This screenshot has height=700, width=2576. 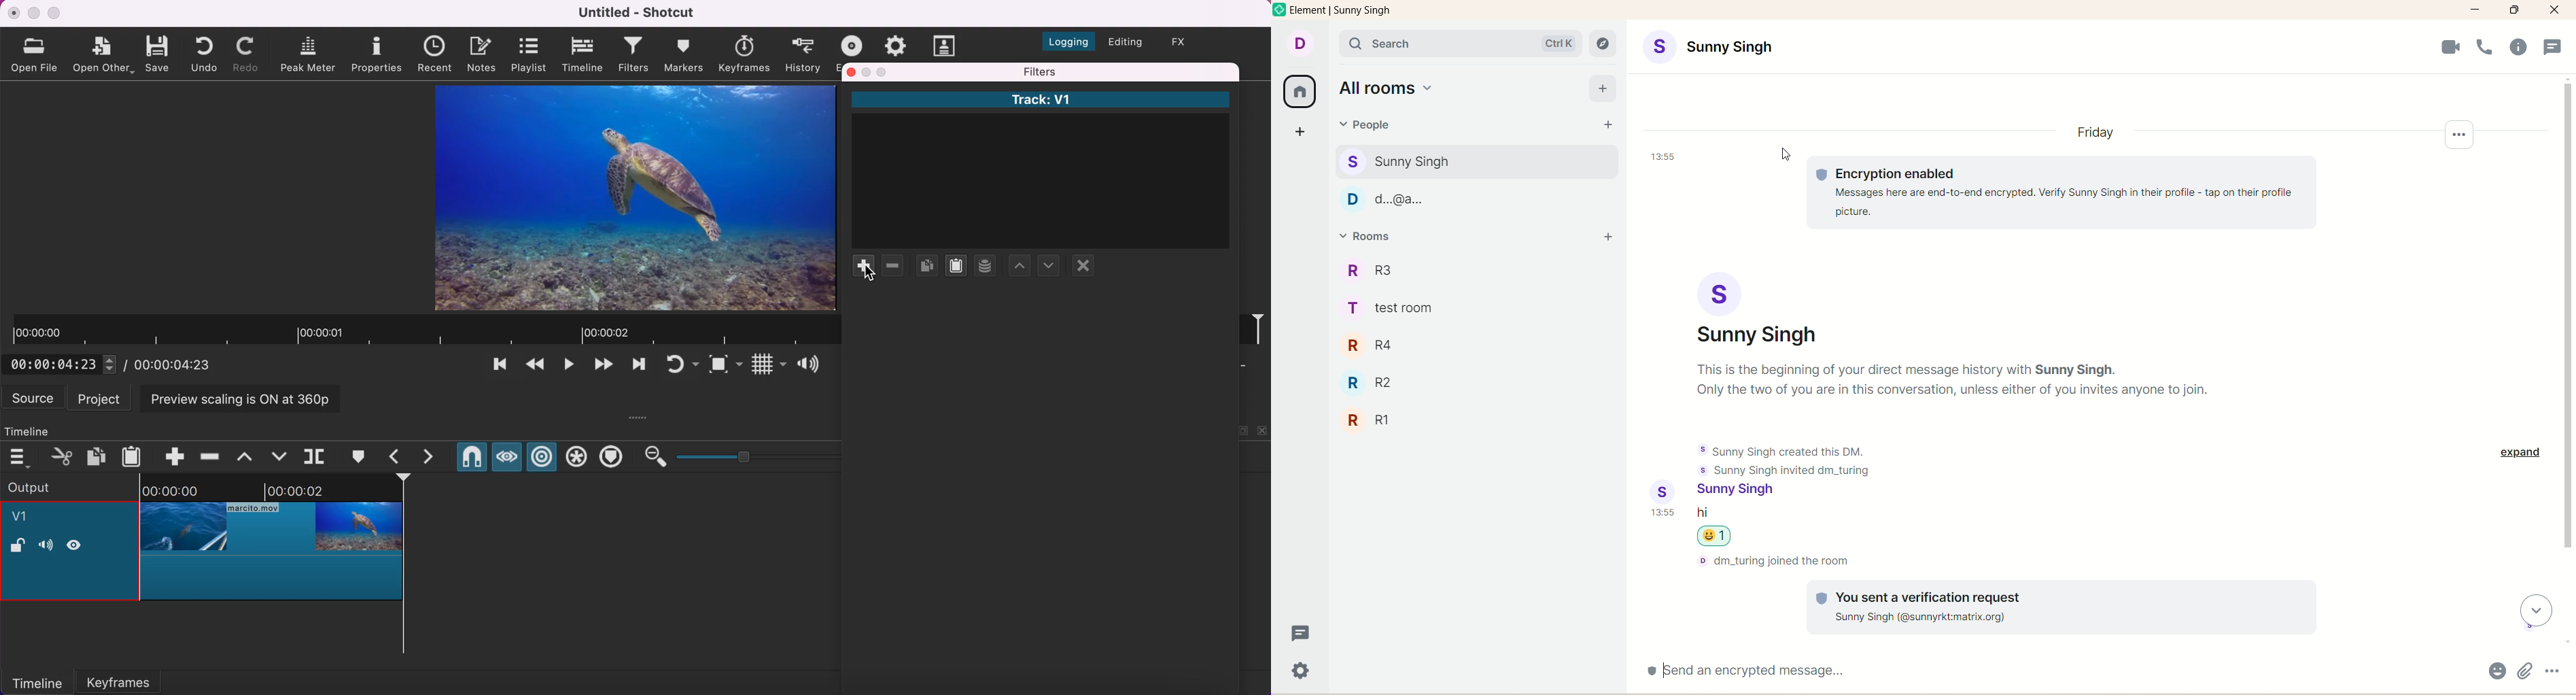 What do you see at coordinates (2525, 671) in the screenshot?
I see `attachments` at bounding box center [2525, 671].